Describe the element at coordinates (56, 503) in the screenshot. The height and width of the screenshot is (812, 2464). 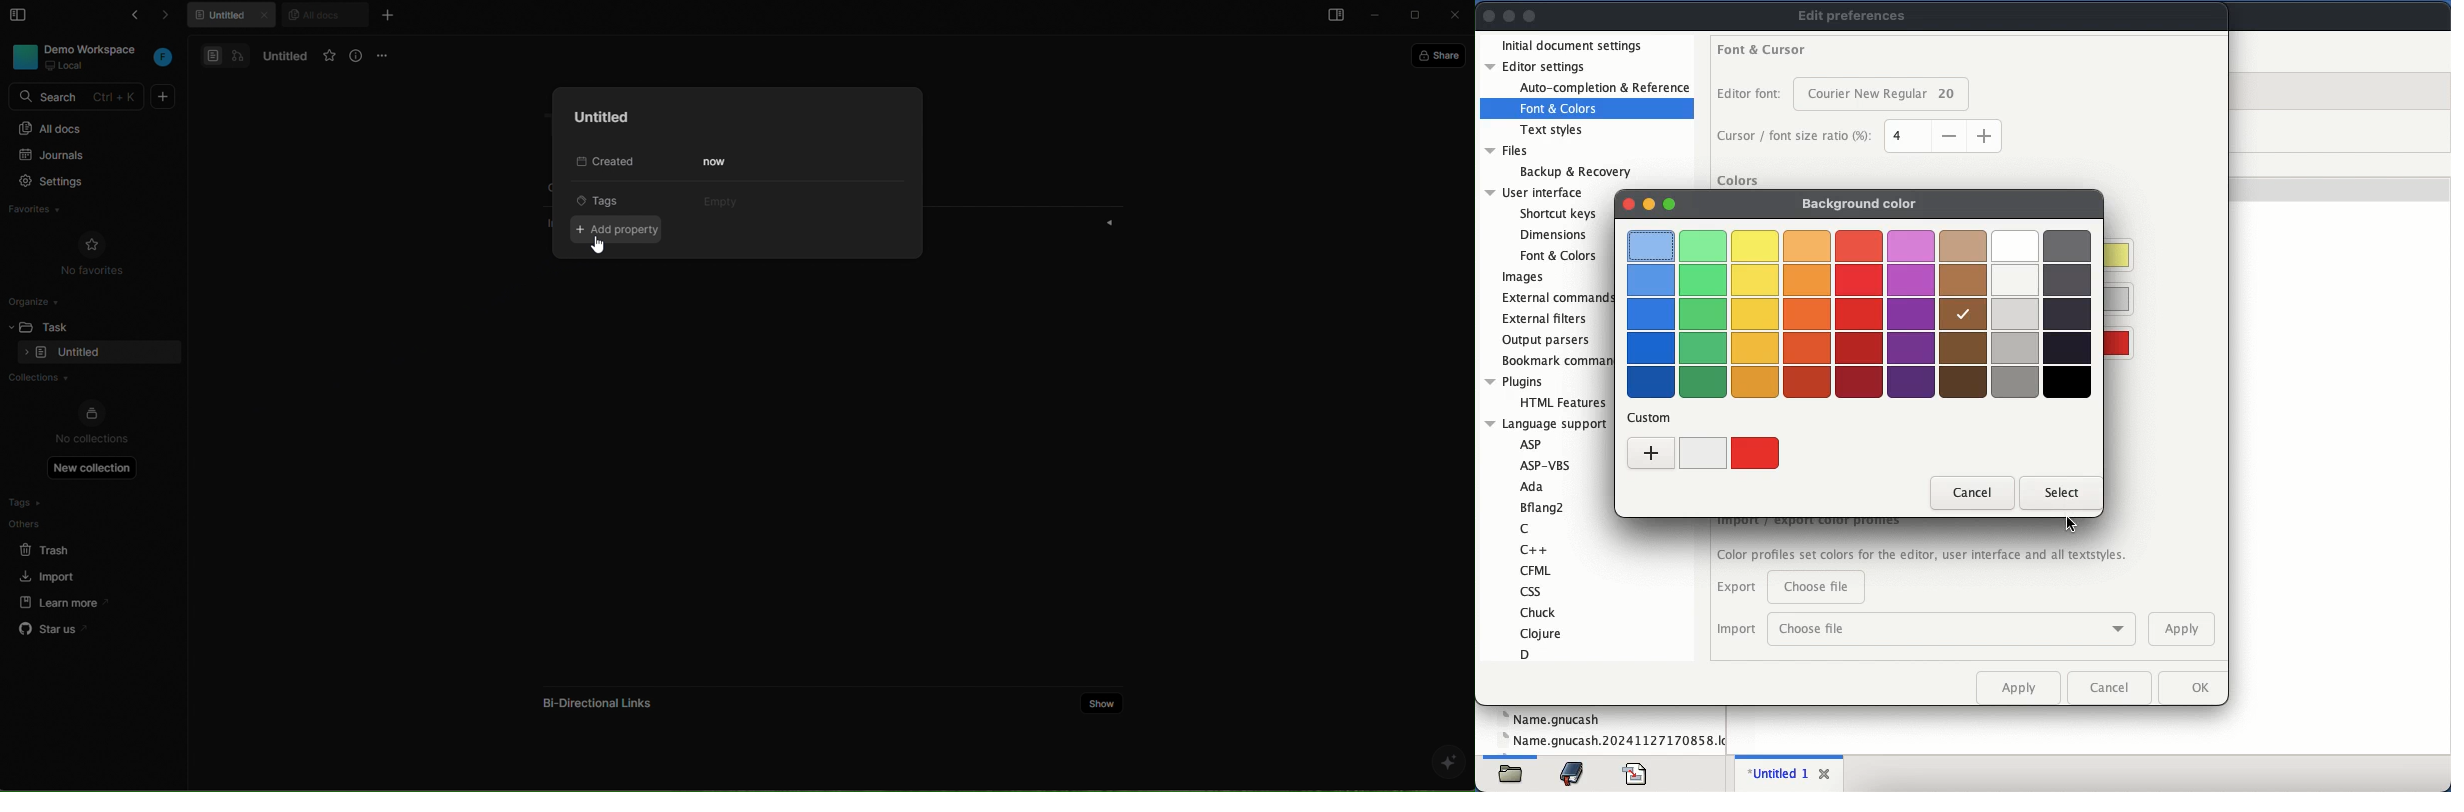
I see `tags` at that location.